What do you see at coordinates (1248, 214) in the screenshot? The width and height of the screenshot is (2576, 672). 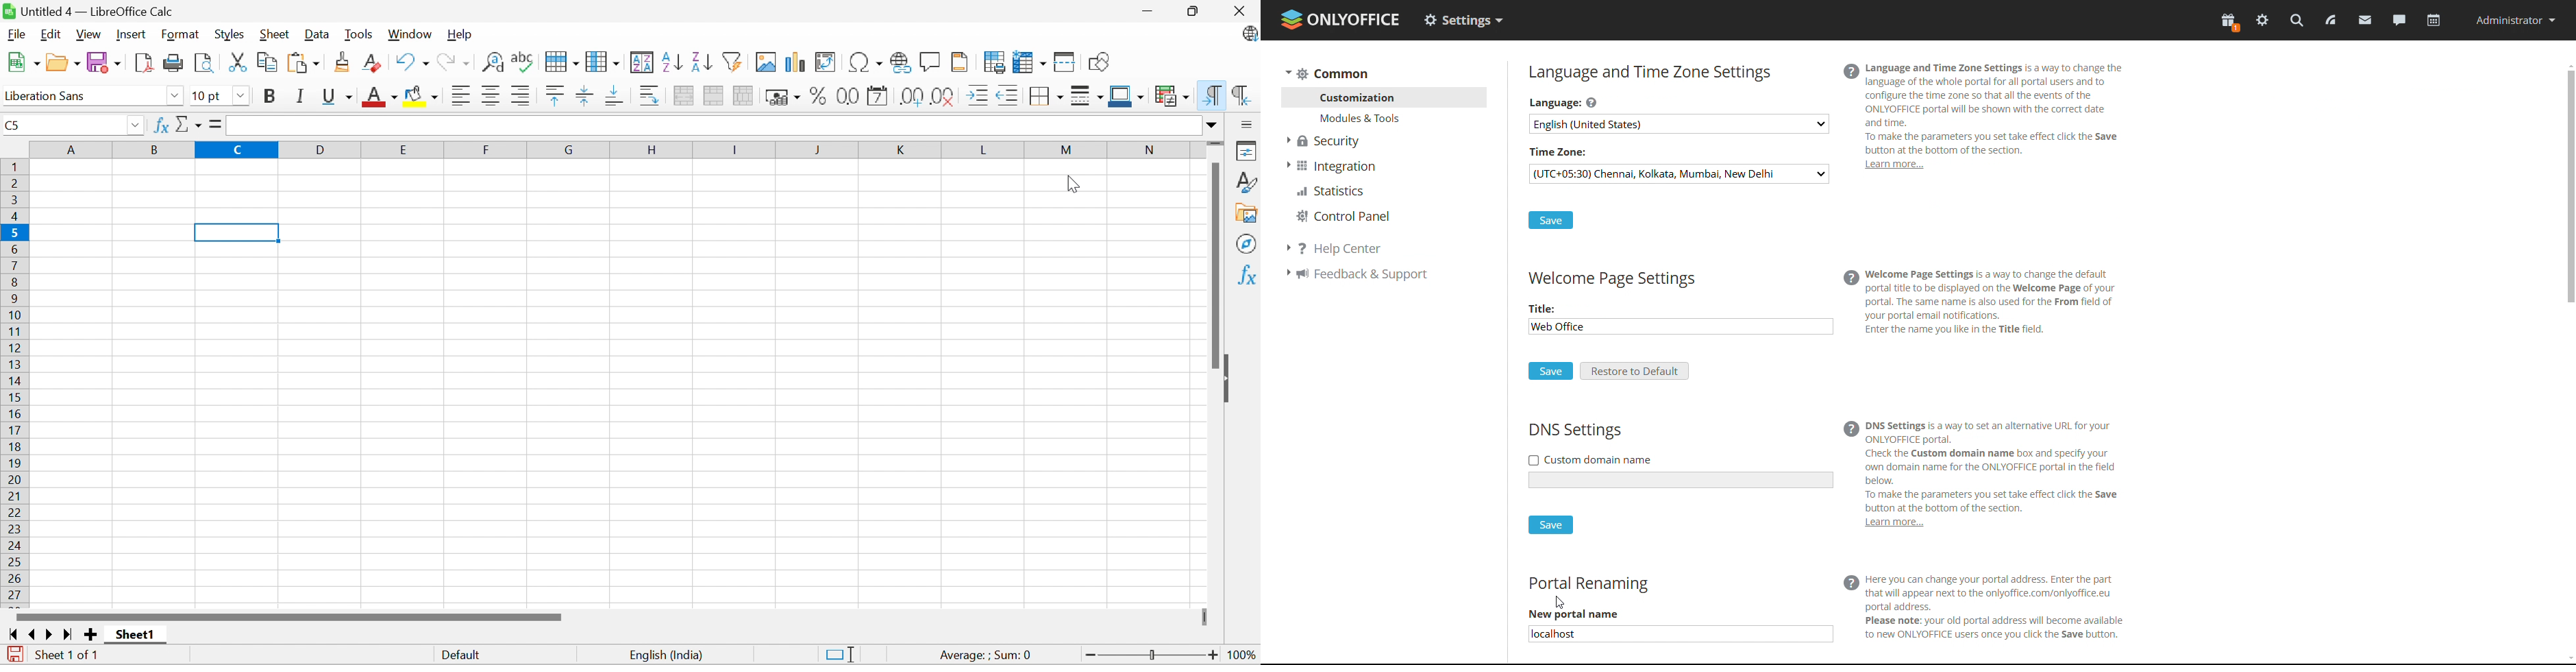 I see `Gallery` at bounding box center [1248, 214].